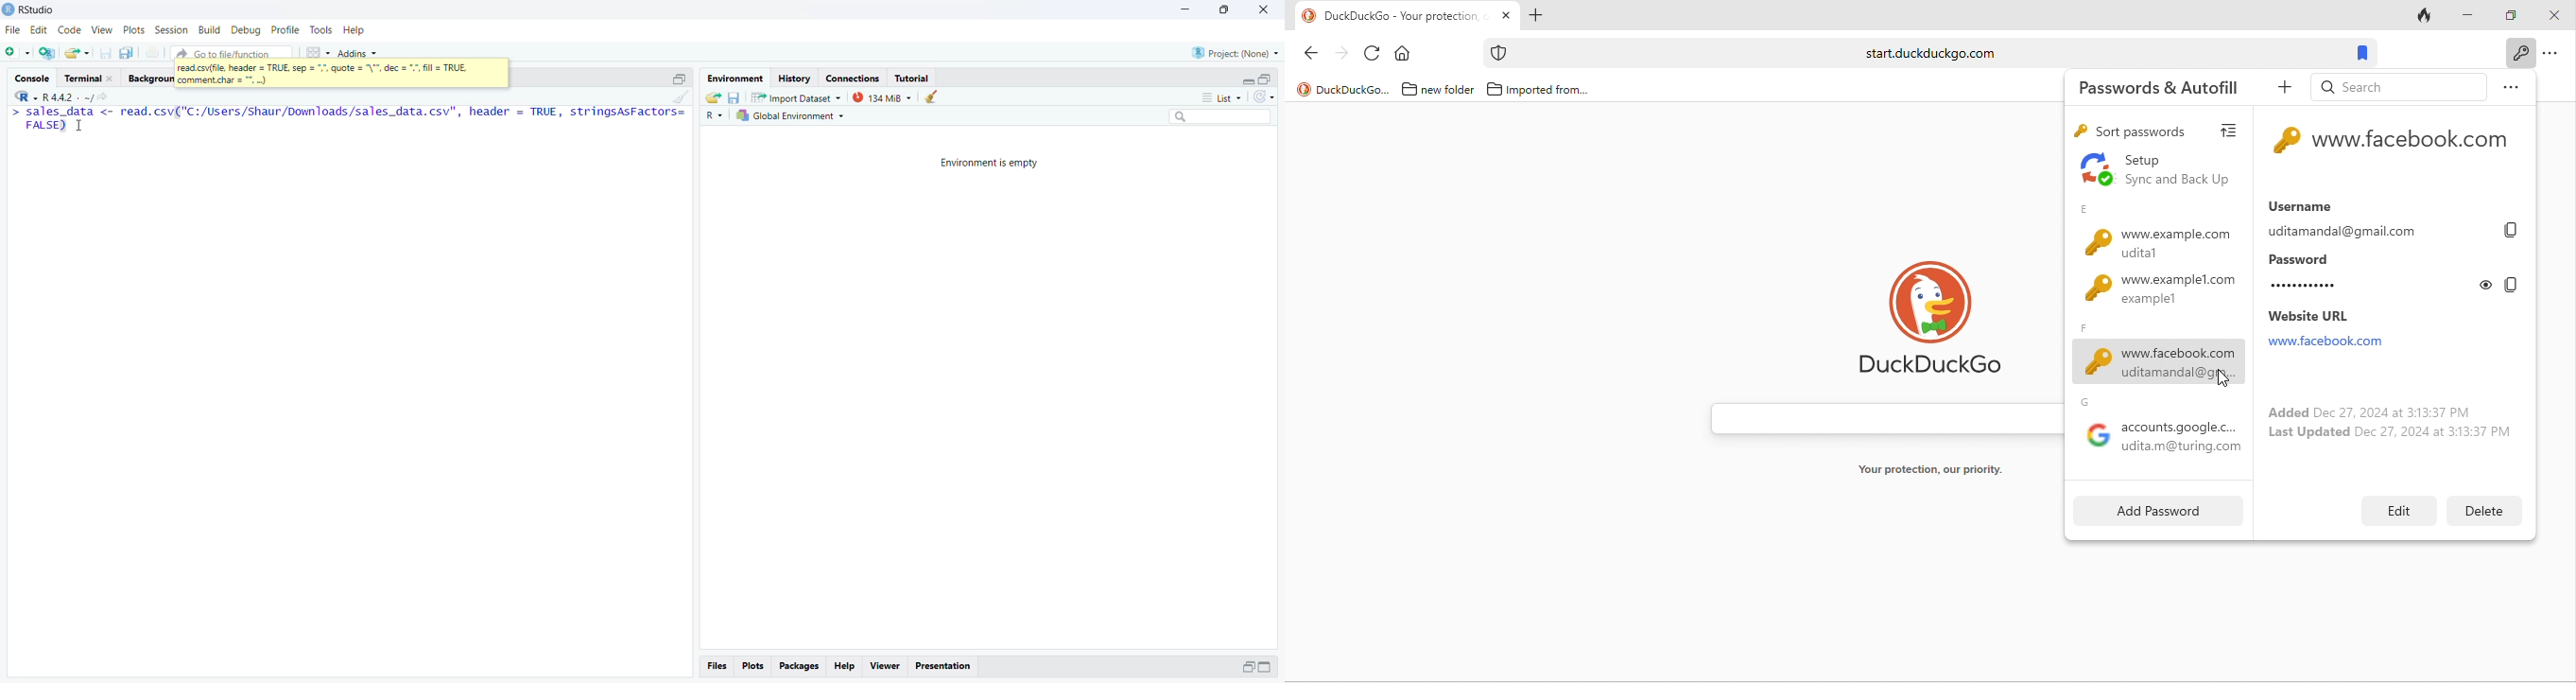 Image resolution: width=2576 pixels, height=700 pixels. Describe the element at coordinates (678, 79) in the screenshot. I see `Maximize` at that location.